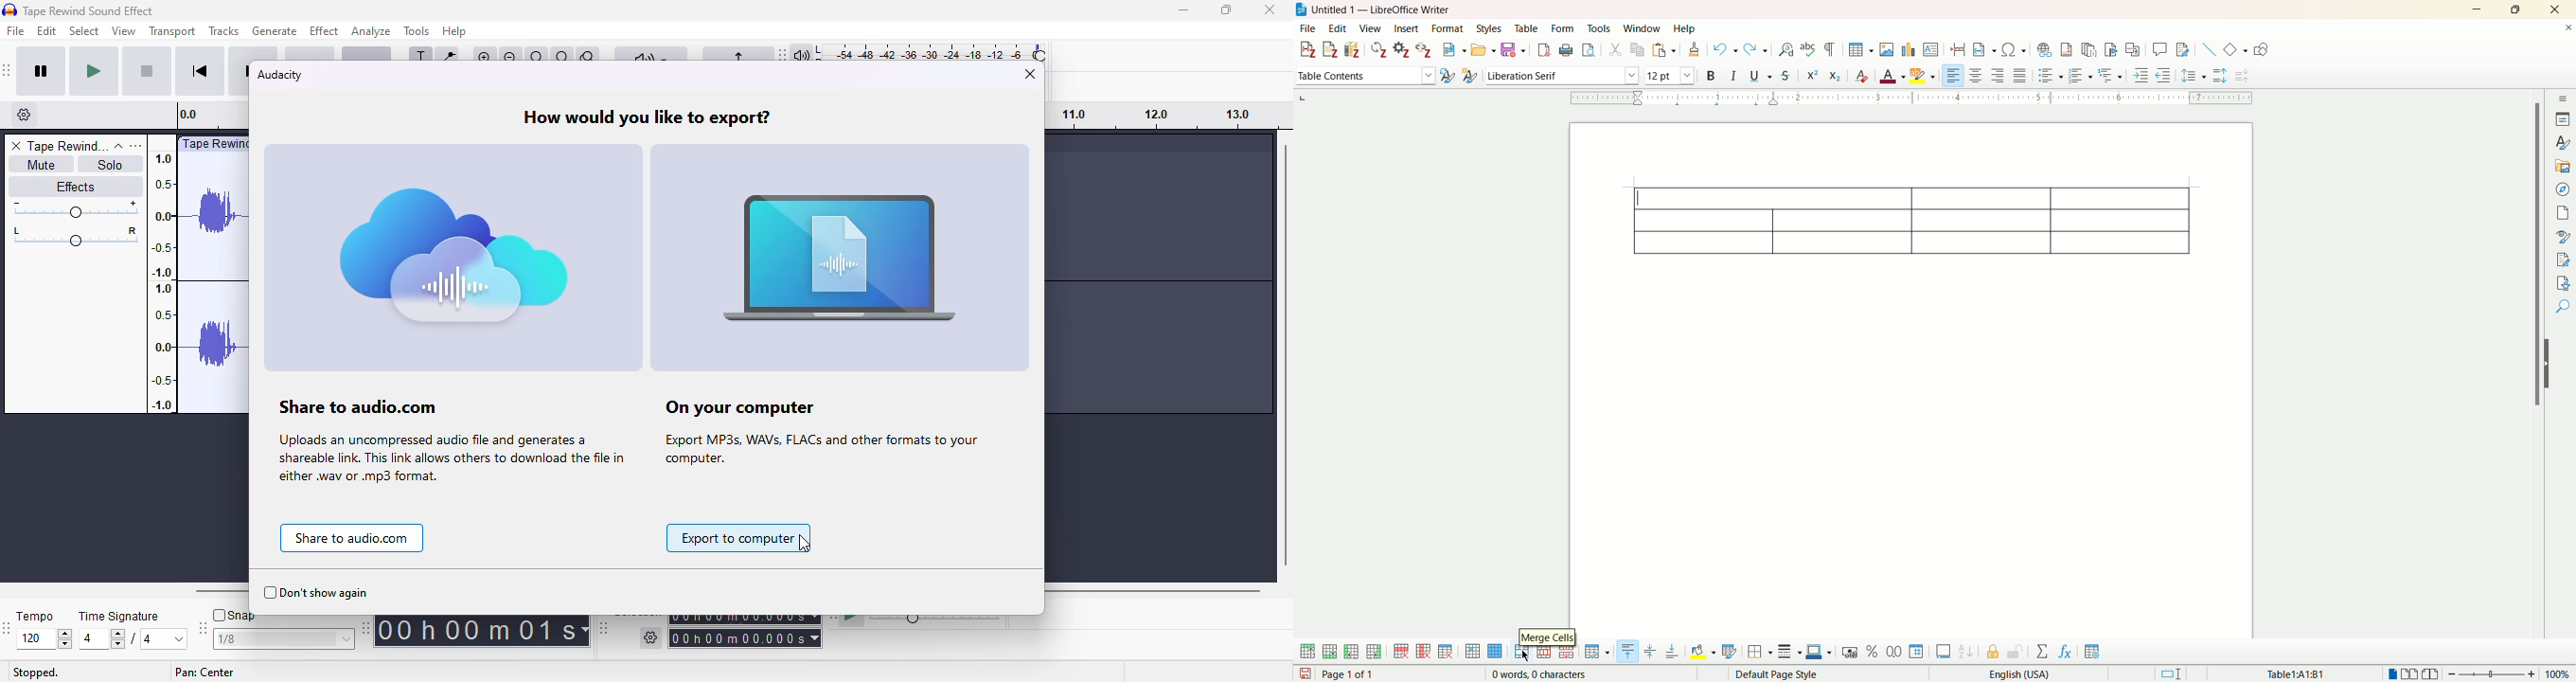 The height and width of the screenshot is (700, 2576). What do you see at coordinates (1642, 29) in the screenshot?
I see `window` at bounding box center [1642, 29].